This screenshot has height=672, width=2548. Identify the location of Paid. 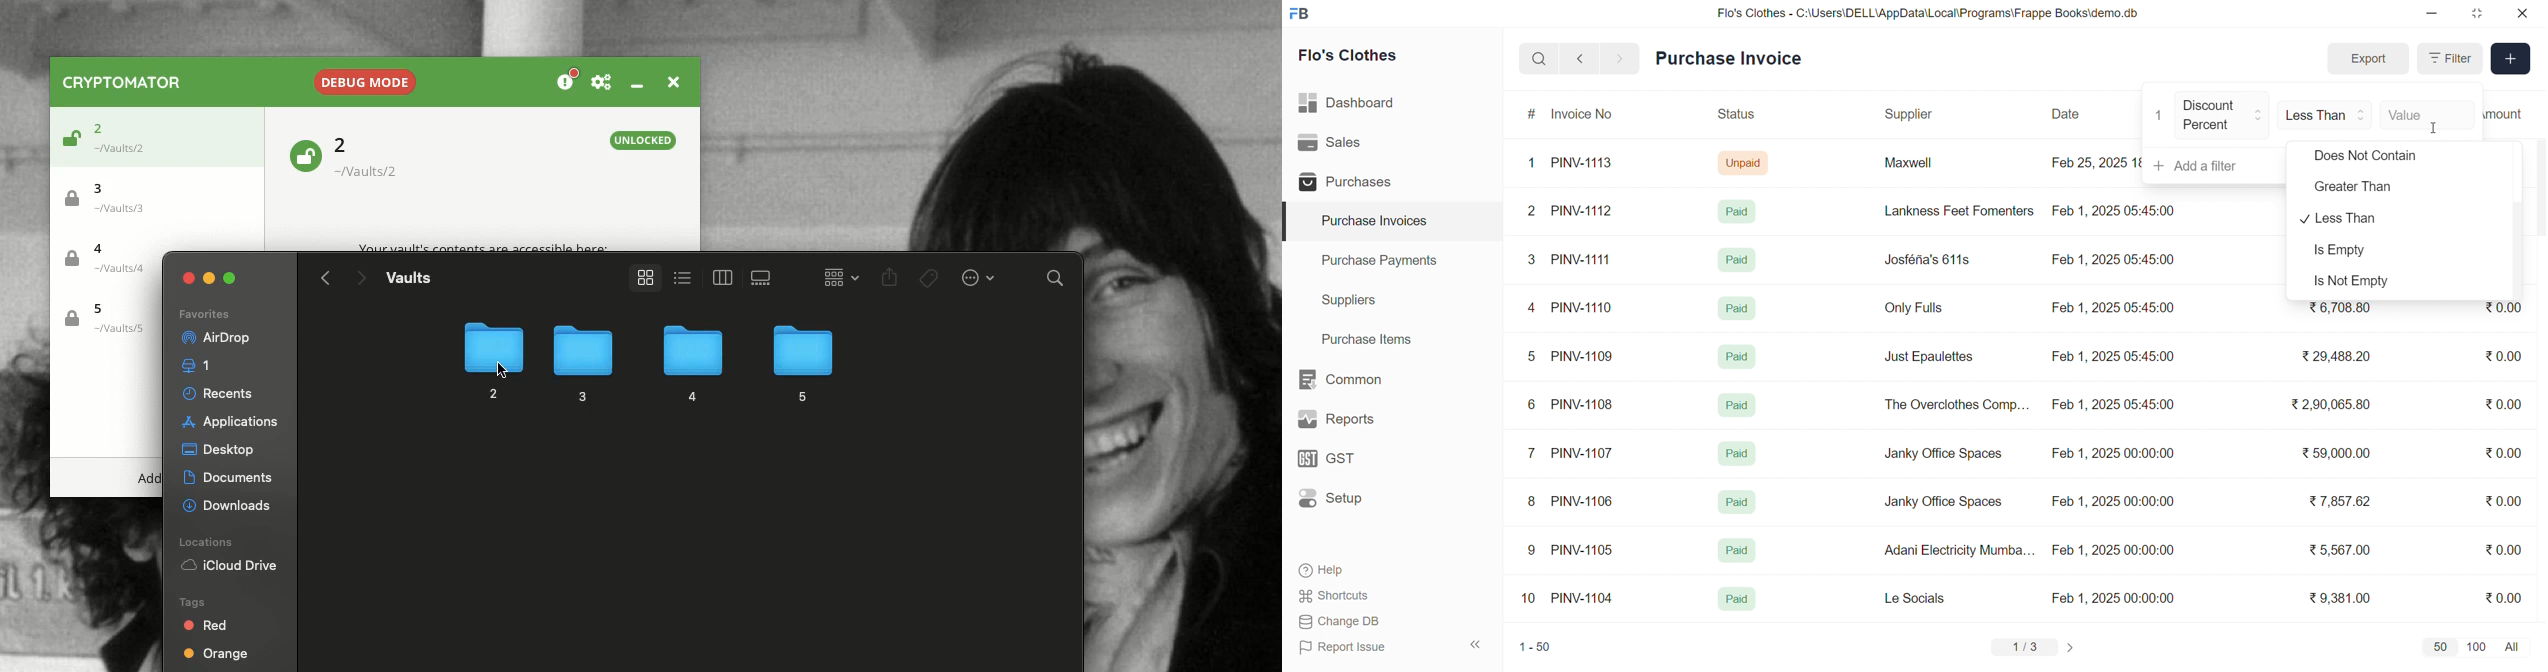
(1738, 502).